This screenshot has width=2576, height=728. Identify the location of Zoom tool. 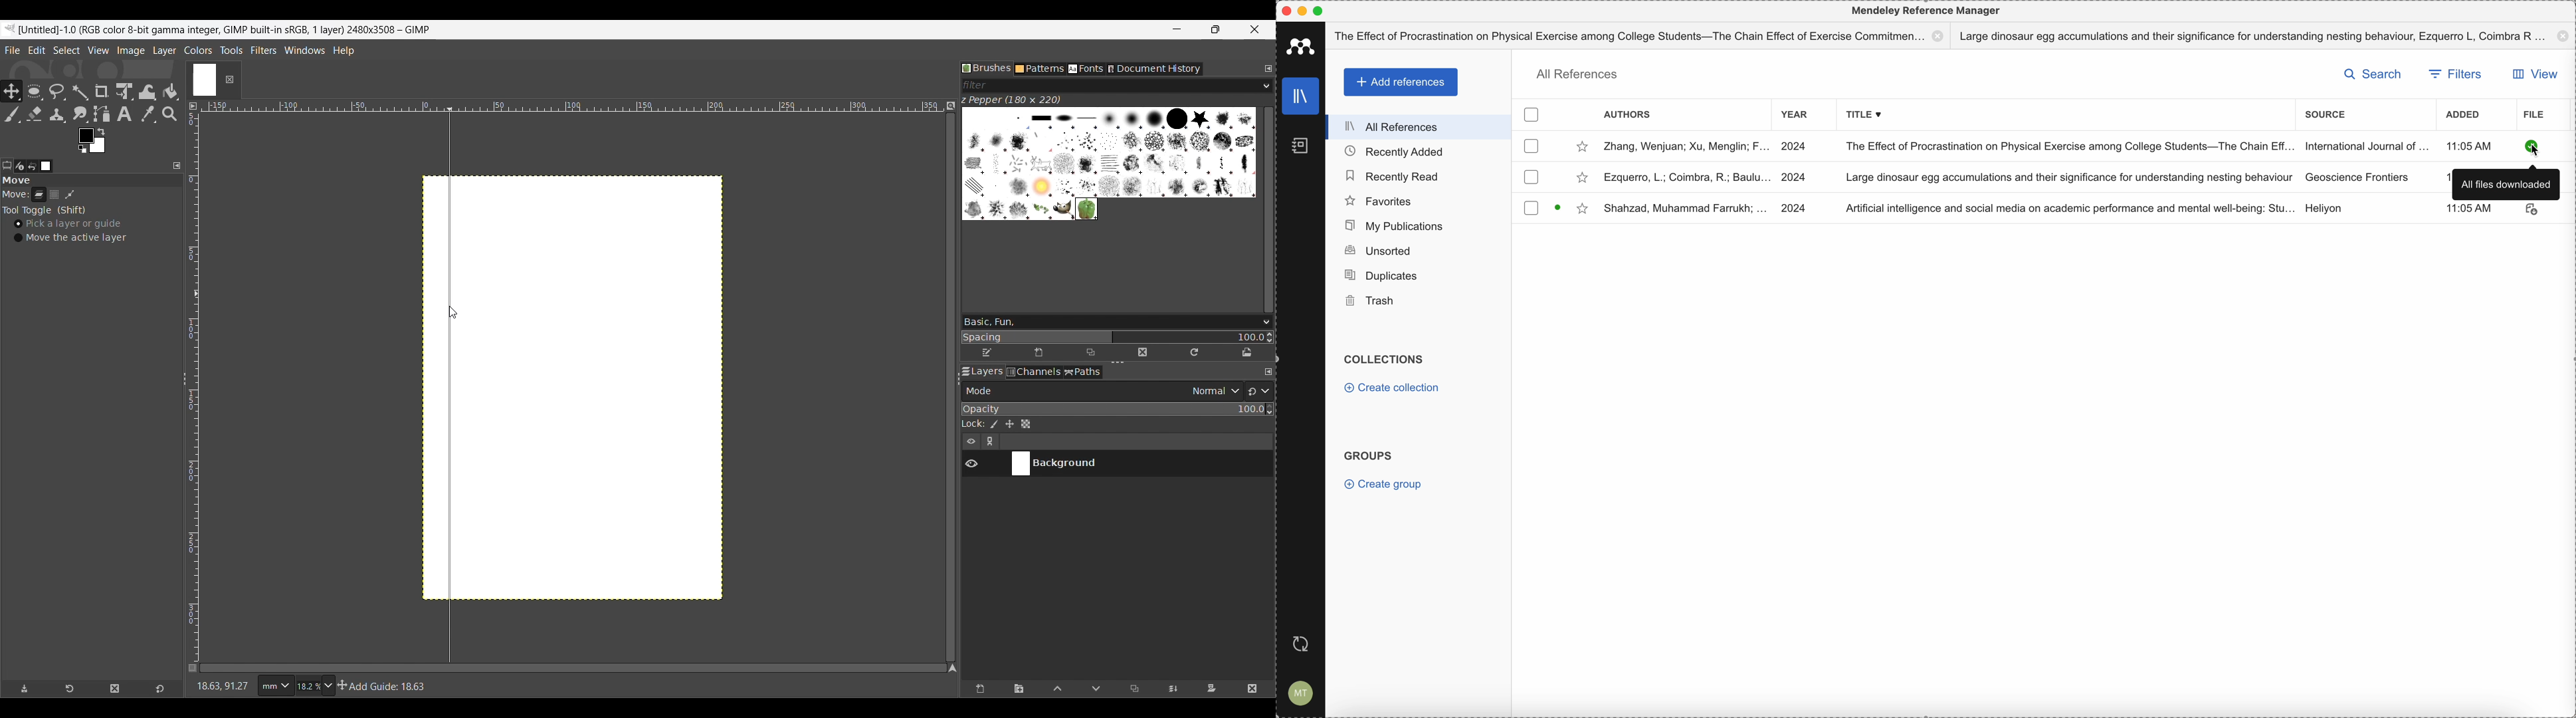
(171, 114).